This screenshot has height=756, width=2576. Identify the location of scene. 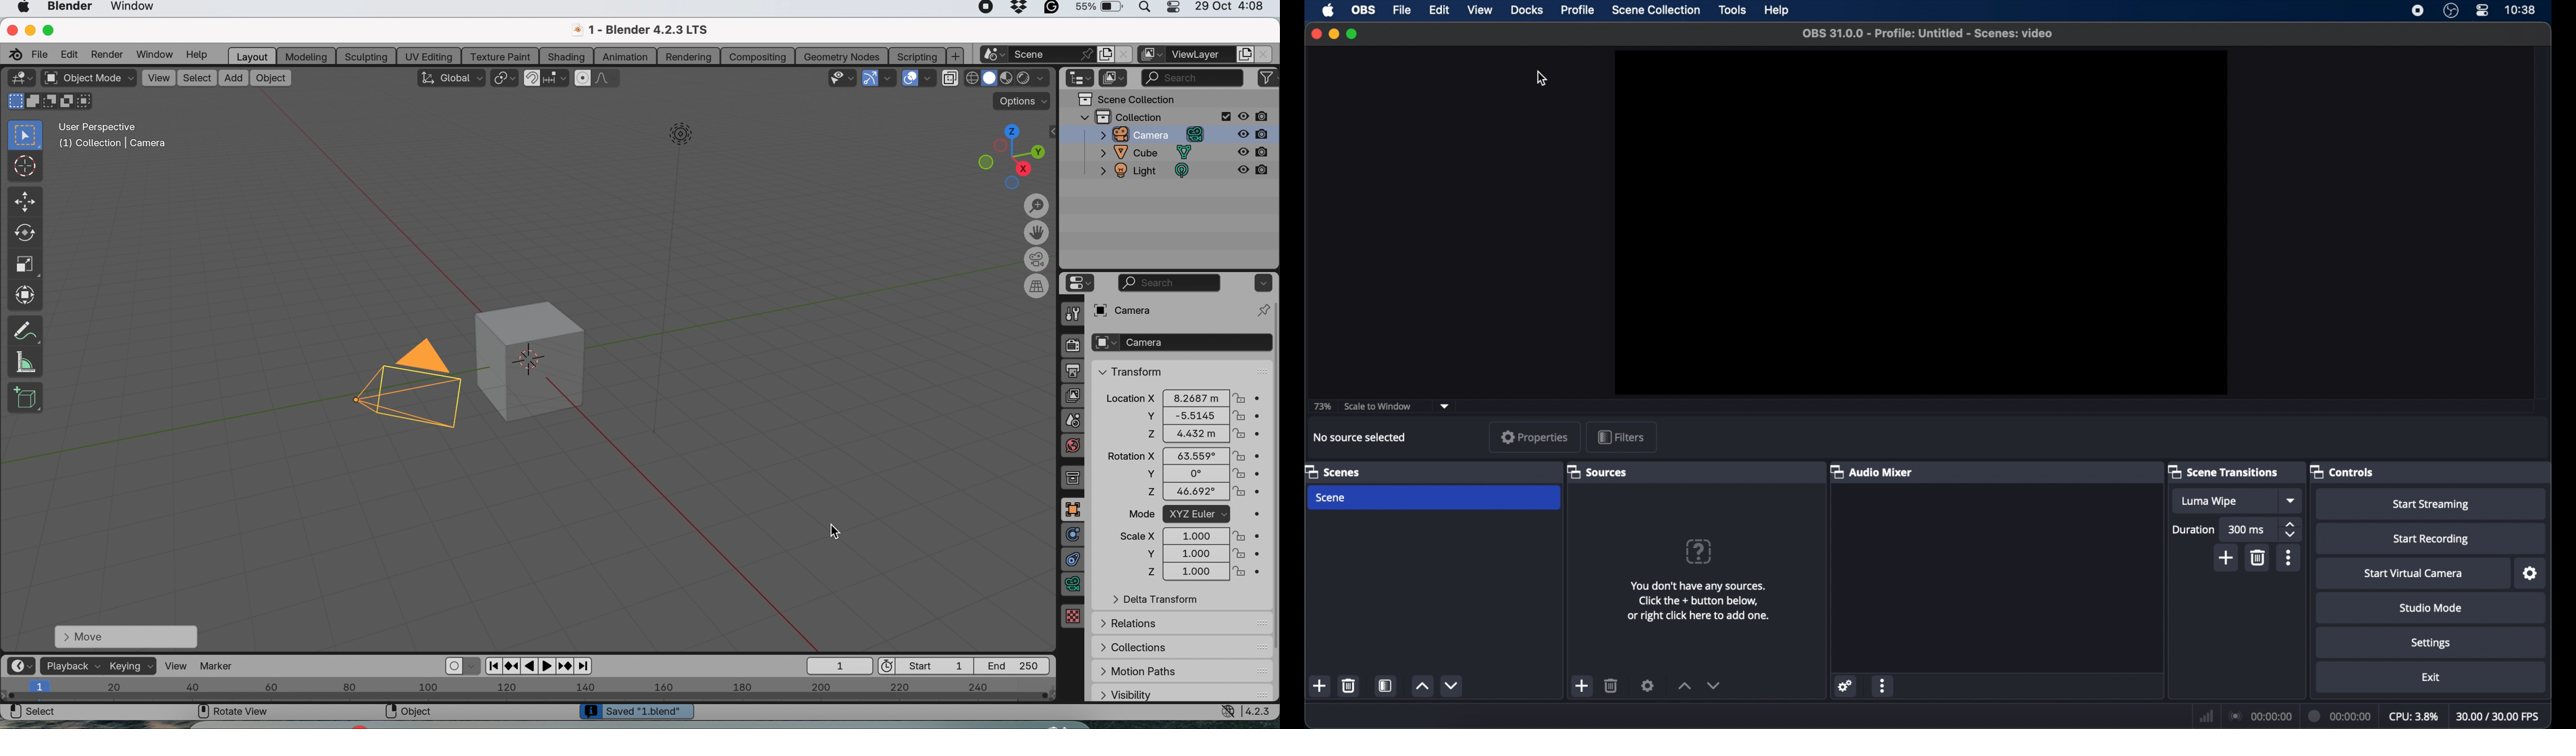
(1052, 54).